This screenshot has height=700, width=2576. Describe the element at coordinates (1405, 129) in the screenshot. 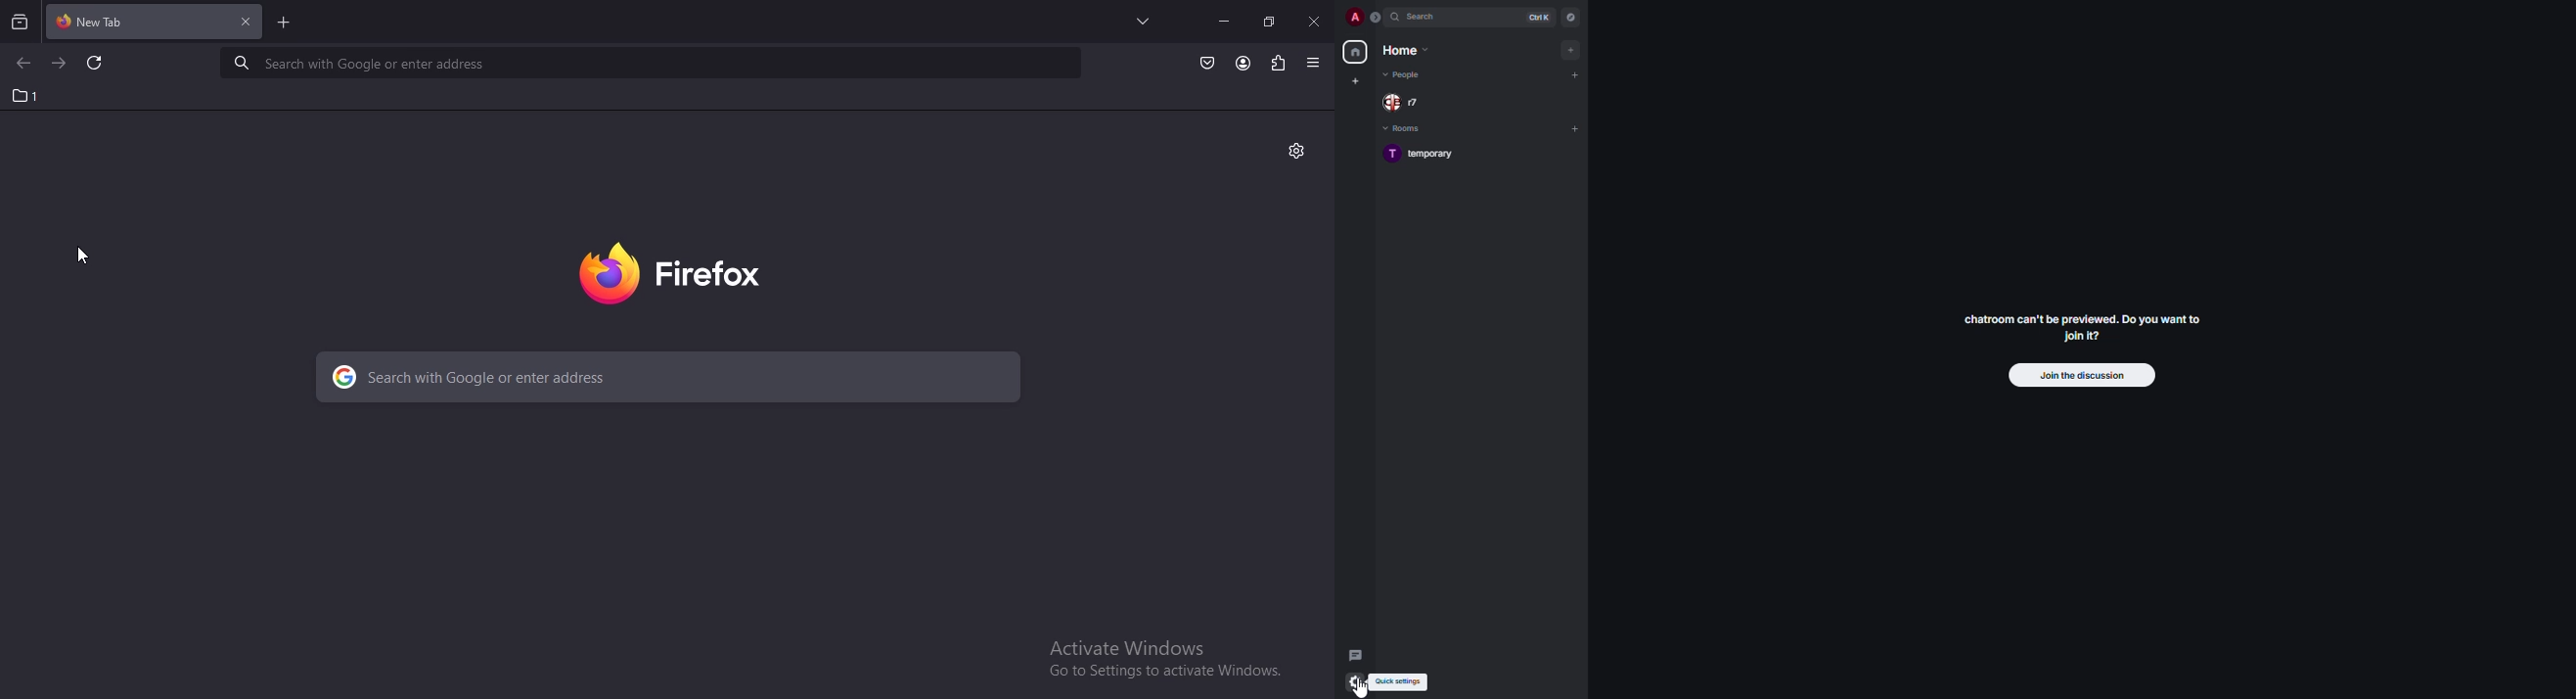

I see `rooms` at that location.